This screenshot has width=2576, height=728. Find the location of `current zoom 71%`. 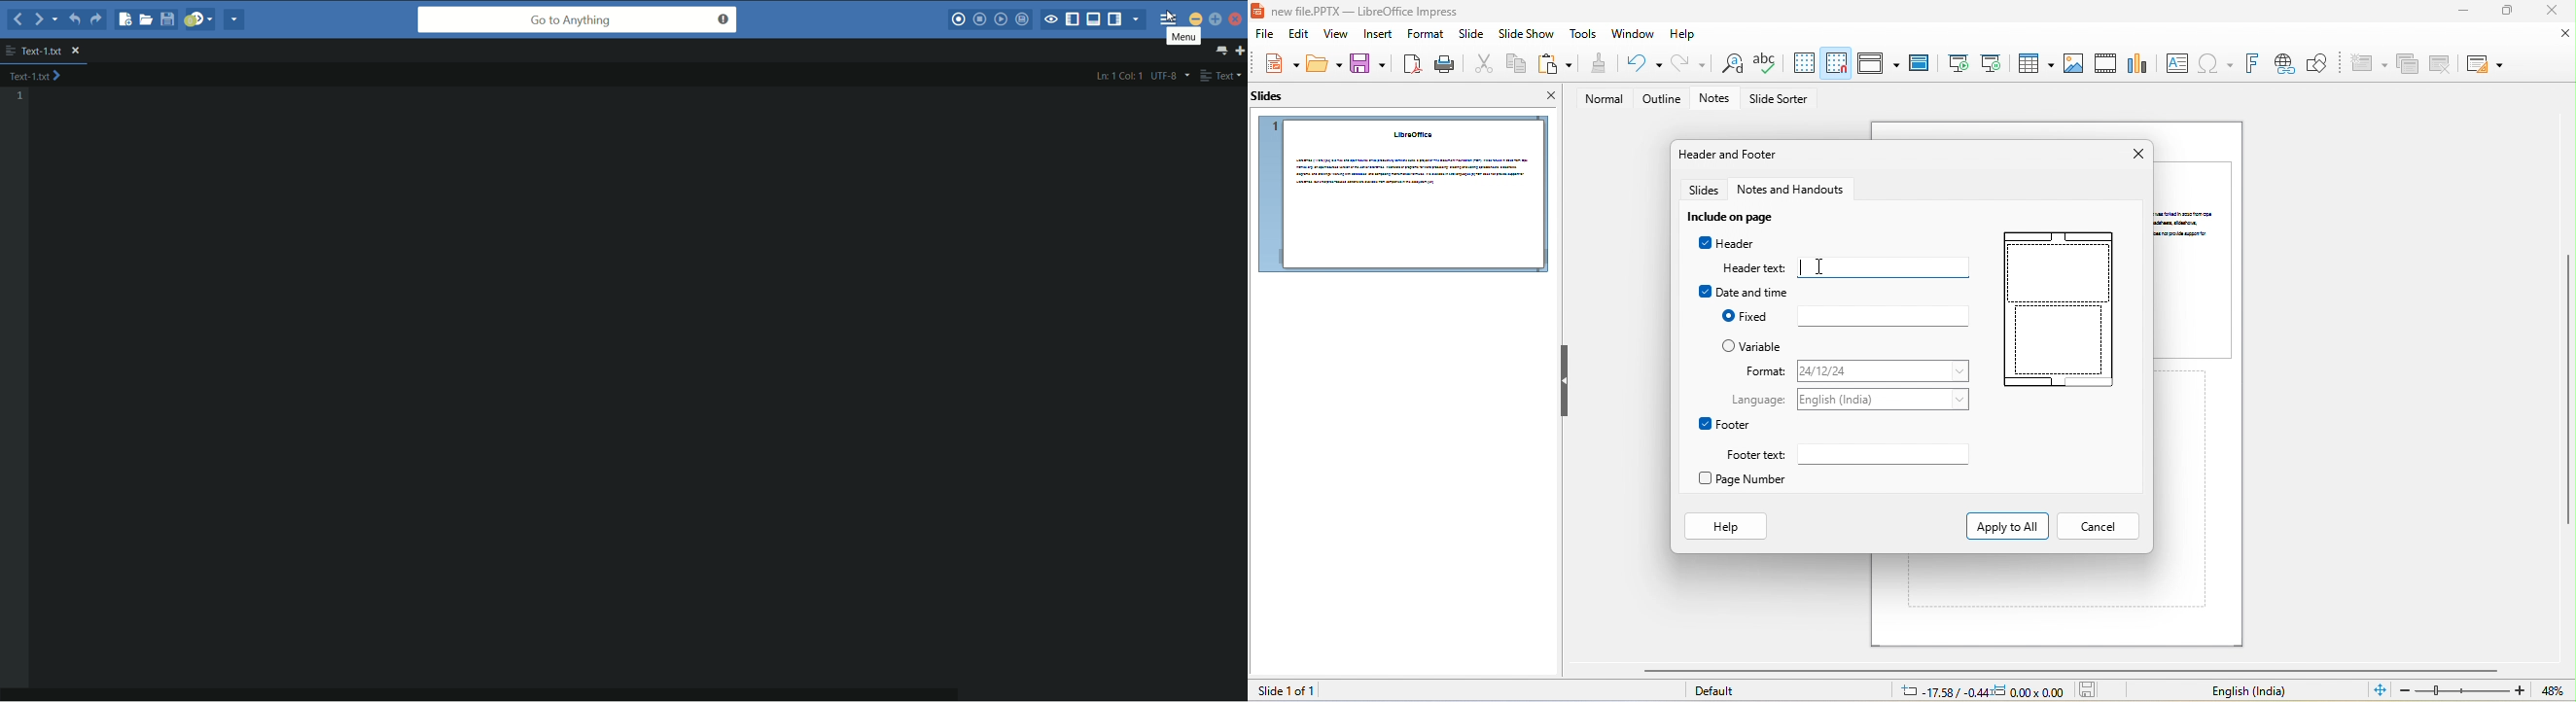

current zoom 71% is located at coordinates (2558, 691).